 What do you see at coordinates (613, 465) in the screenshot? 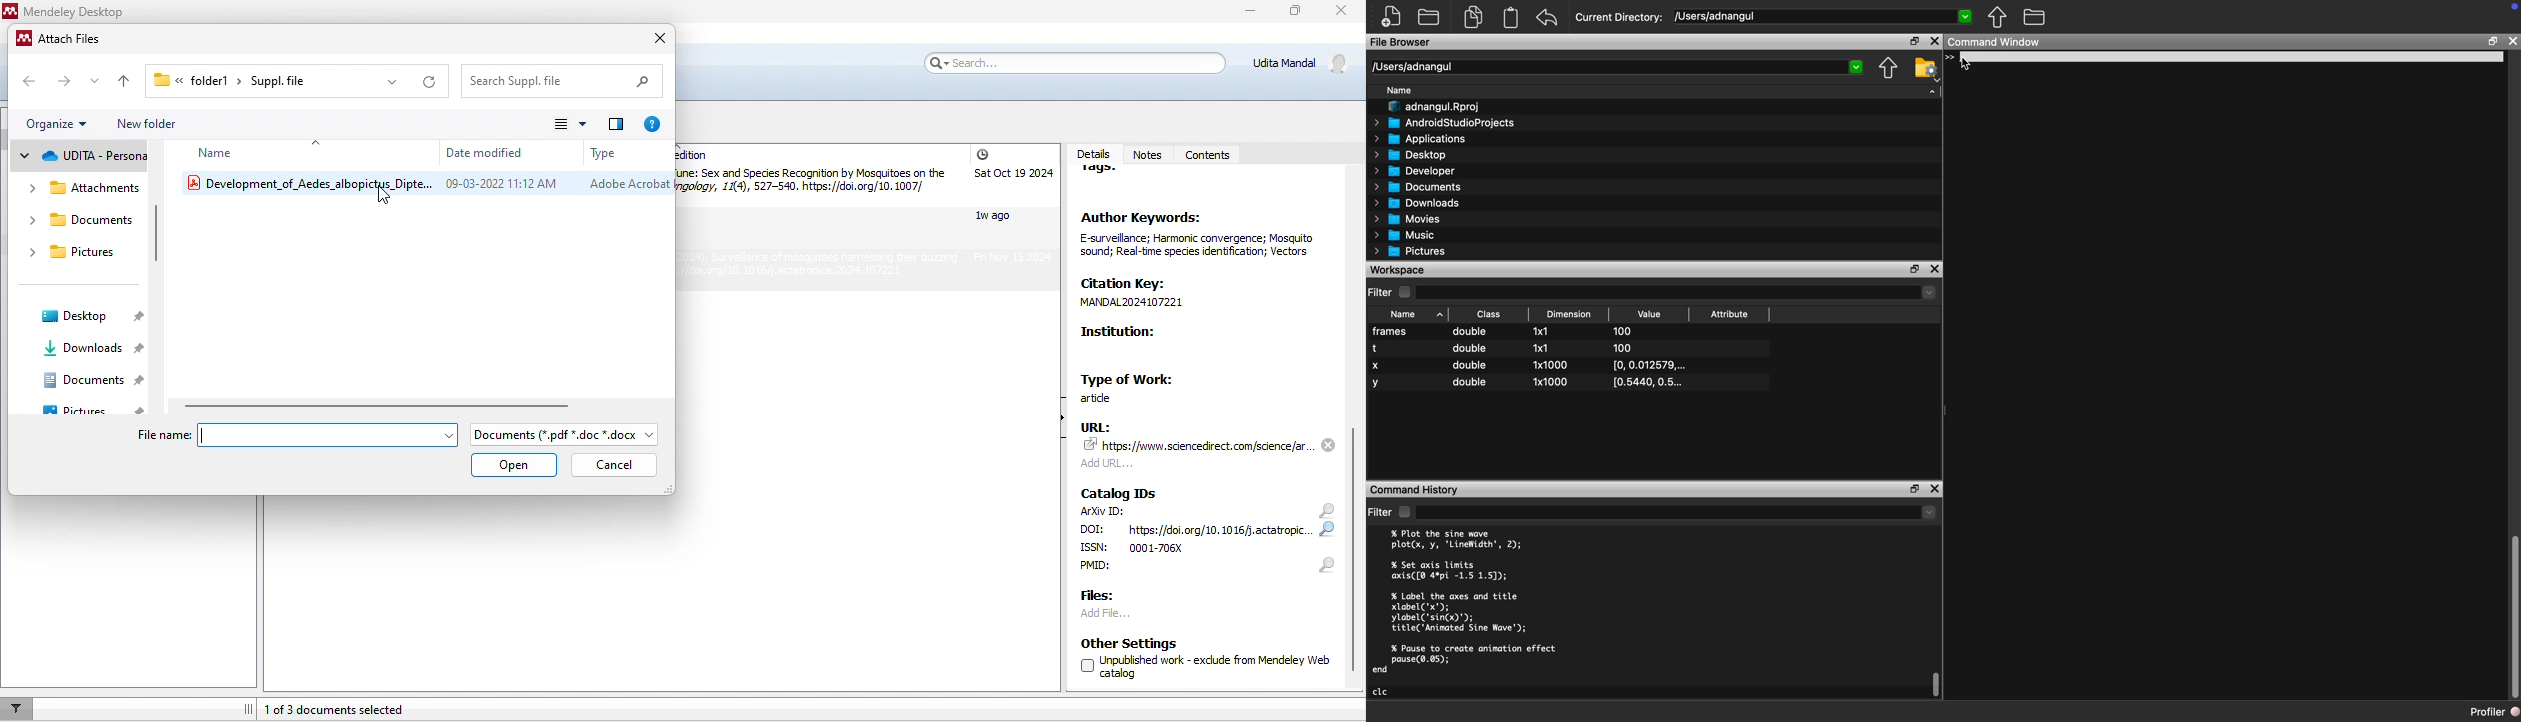
I see `cancel` at bounding box center [613, 465].